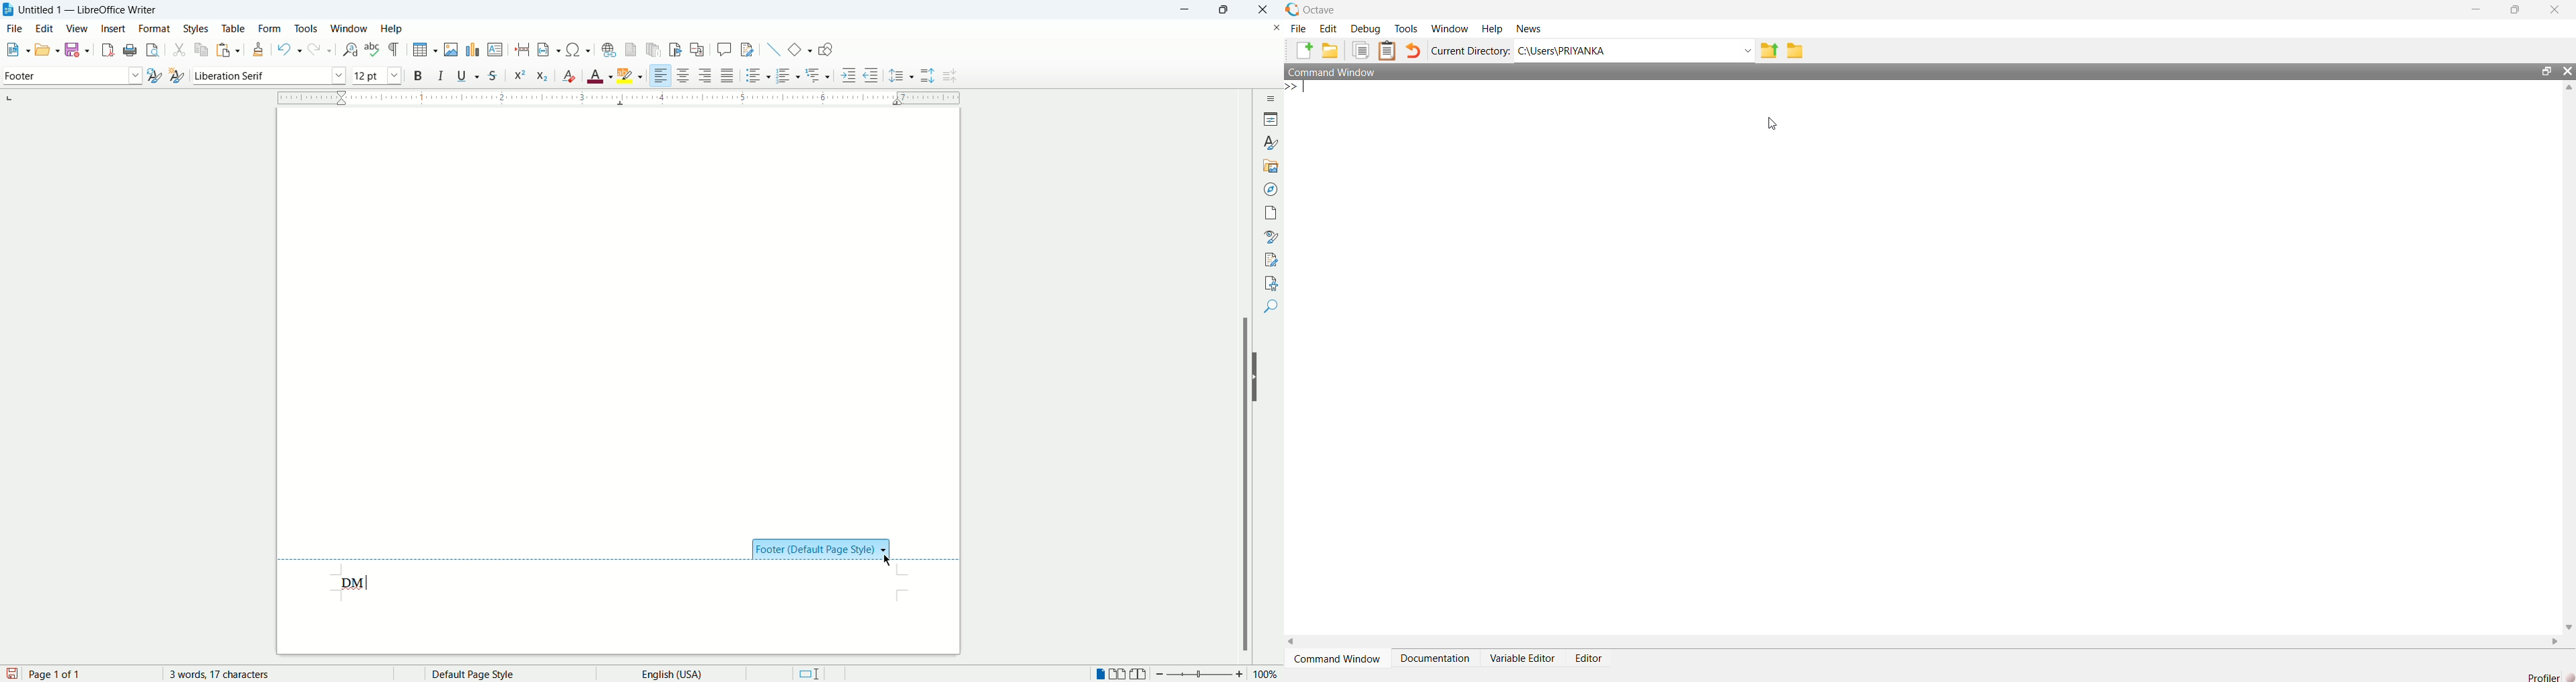 The width and height of the screenshot is (2576, 700). What do you see at coordinates (106, 49) in the screenshot?
I see `export as pdf` at bounding box center [106, 49].